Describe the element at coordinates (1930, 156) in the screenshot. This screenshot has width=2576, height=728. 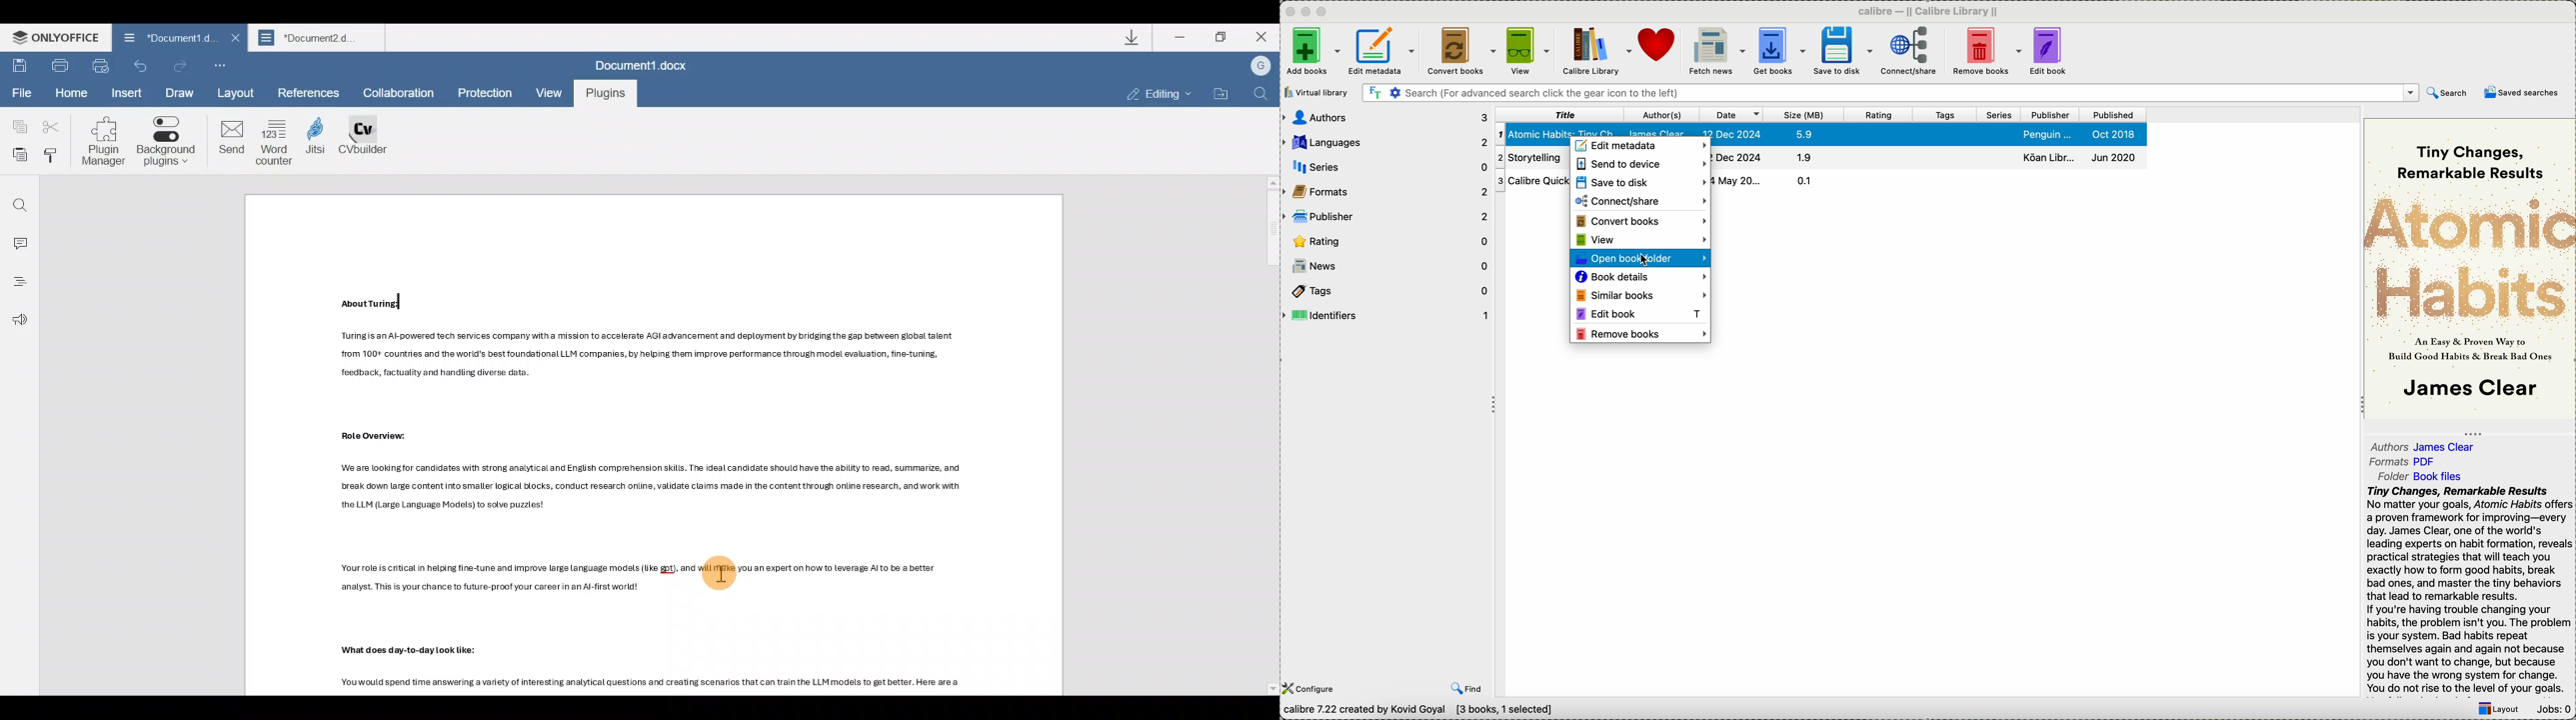
I see `details` at that location.